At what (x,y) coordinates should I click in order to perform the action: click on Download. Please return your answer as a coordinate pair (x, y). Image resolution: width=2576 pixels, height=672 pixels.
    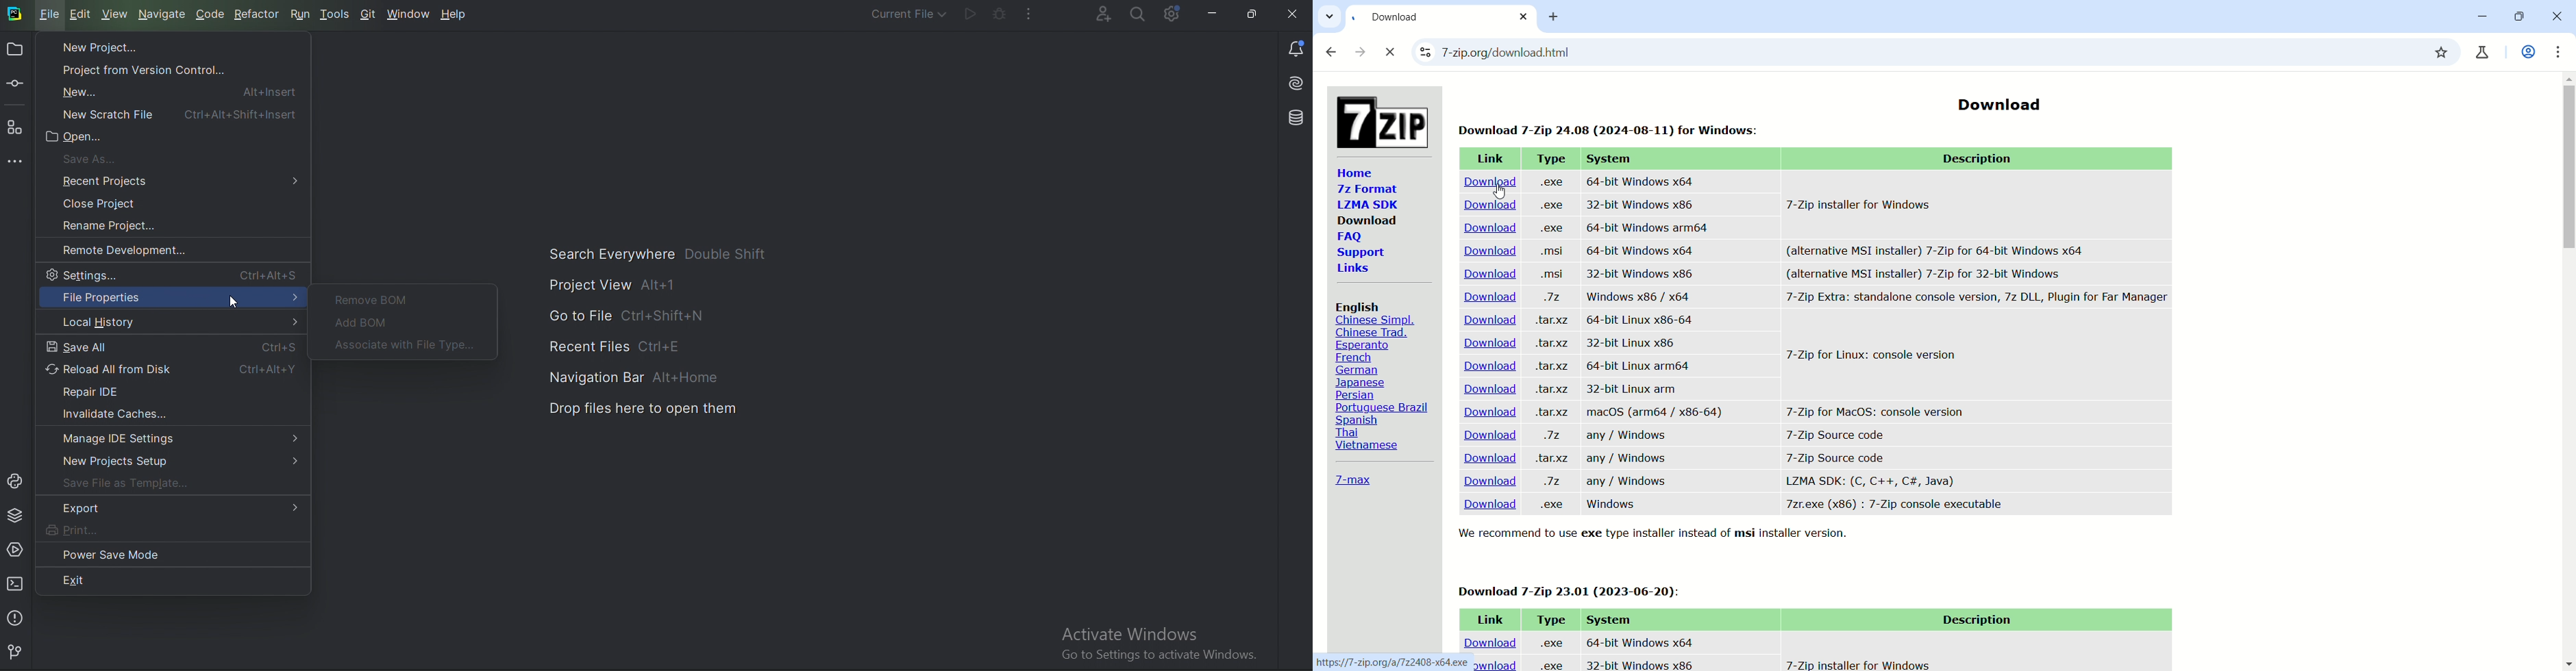
    Looking at the image, I should click on (1485, 182).